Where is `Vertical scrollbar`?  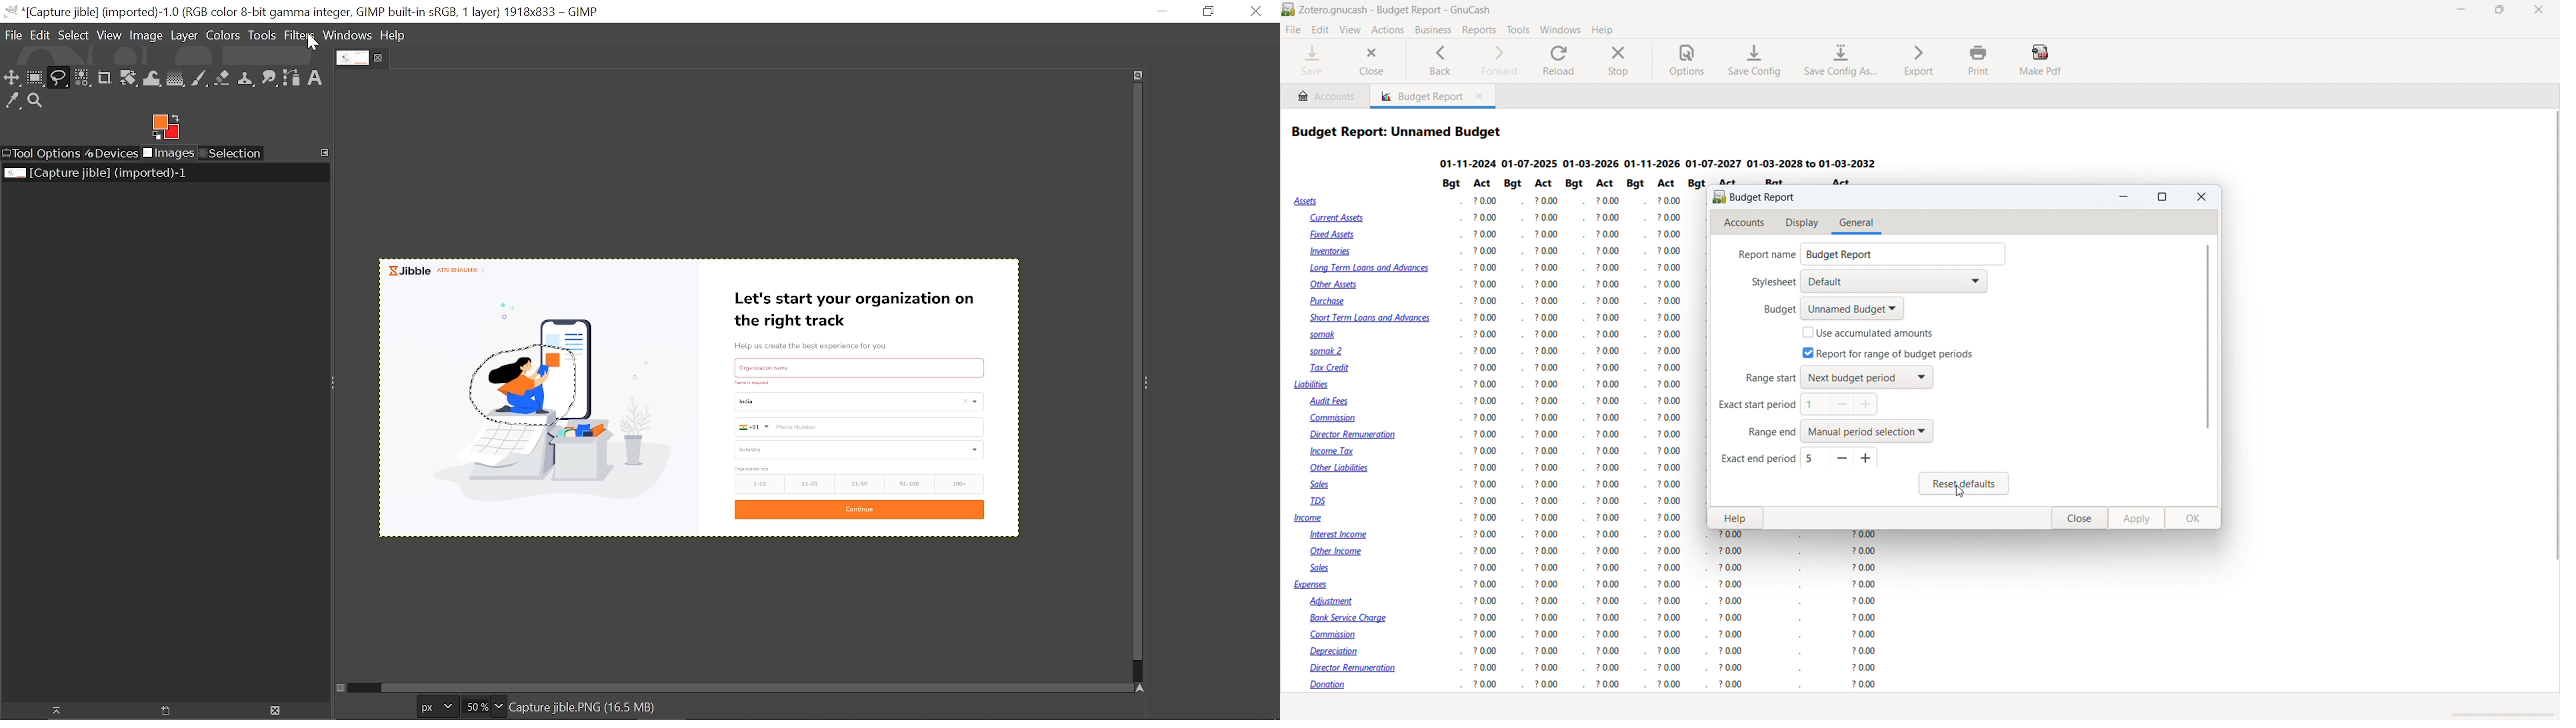
Vertical scrollbar is located at coordinates (1134, 374).